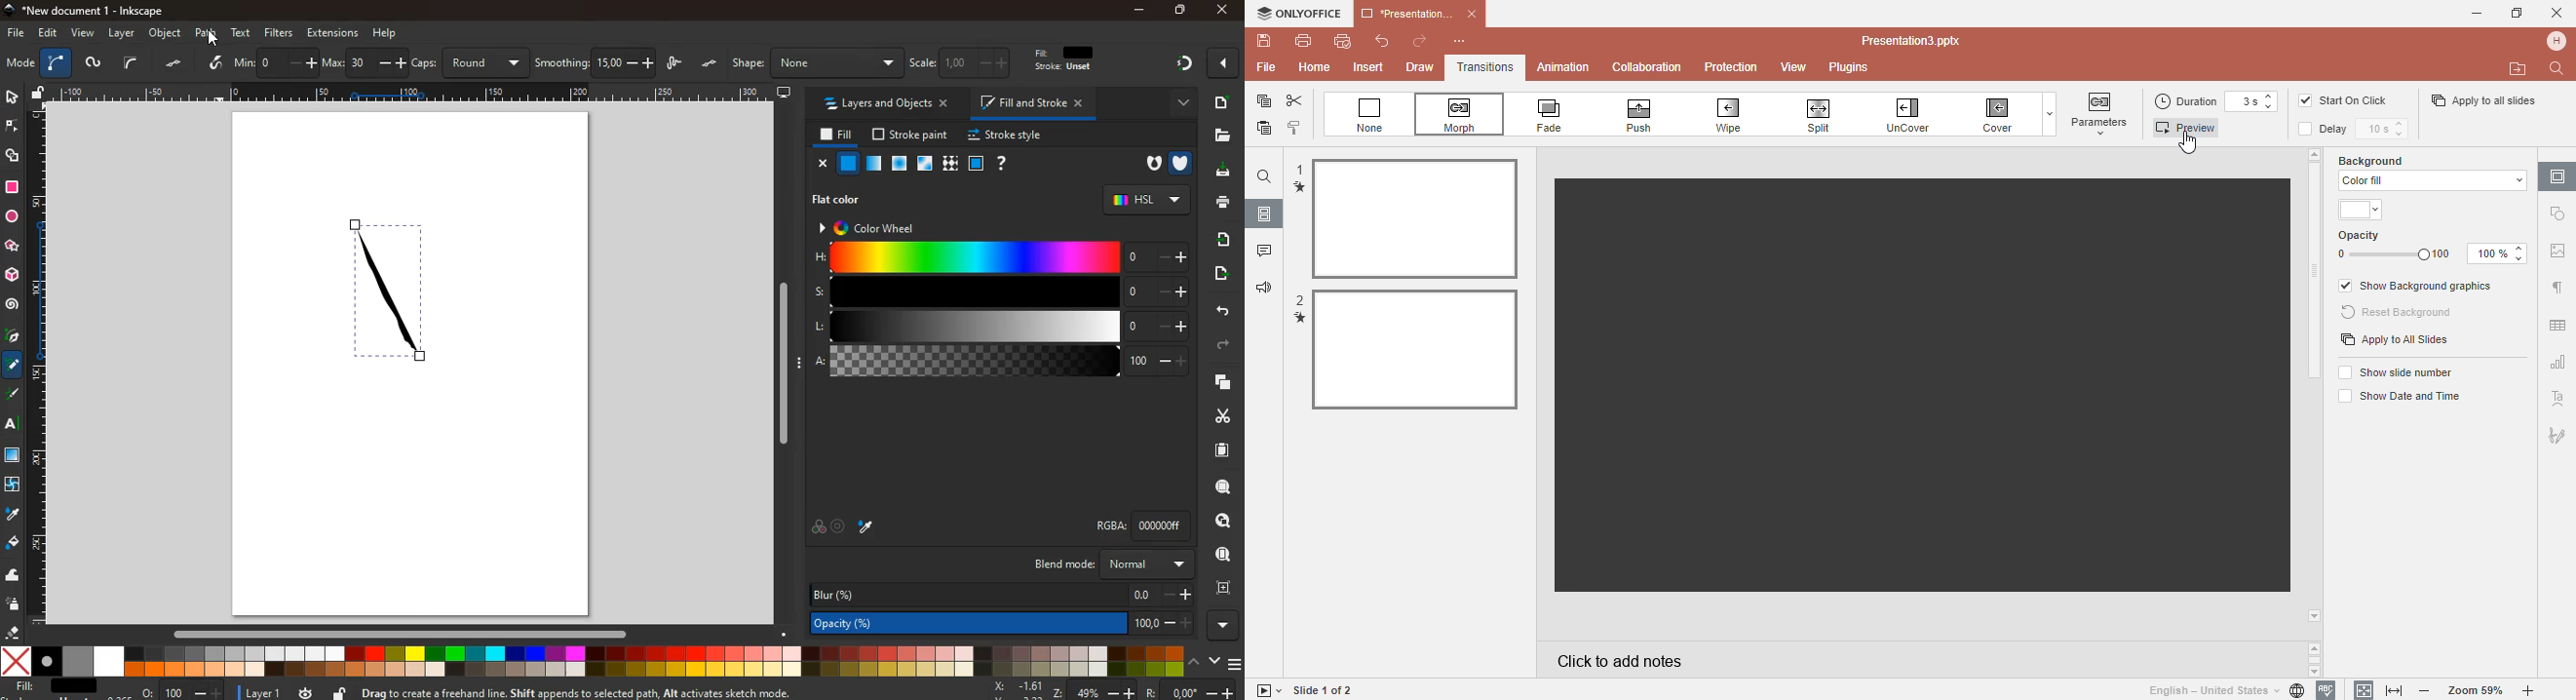 The height and width of the screenshot is (700, 2576). Describe the element at coordinates (779, 364) in the screenshot. I see `Vertical scroll bar` at that location.